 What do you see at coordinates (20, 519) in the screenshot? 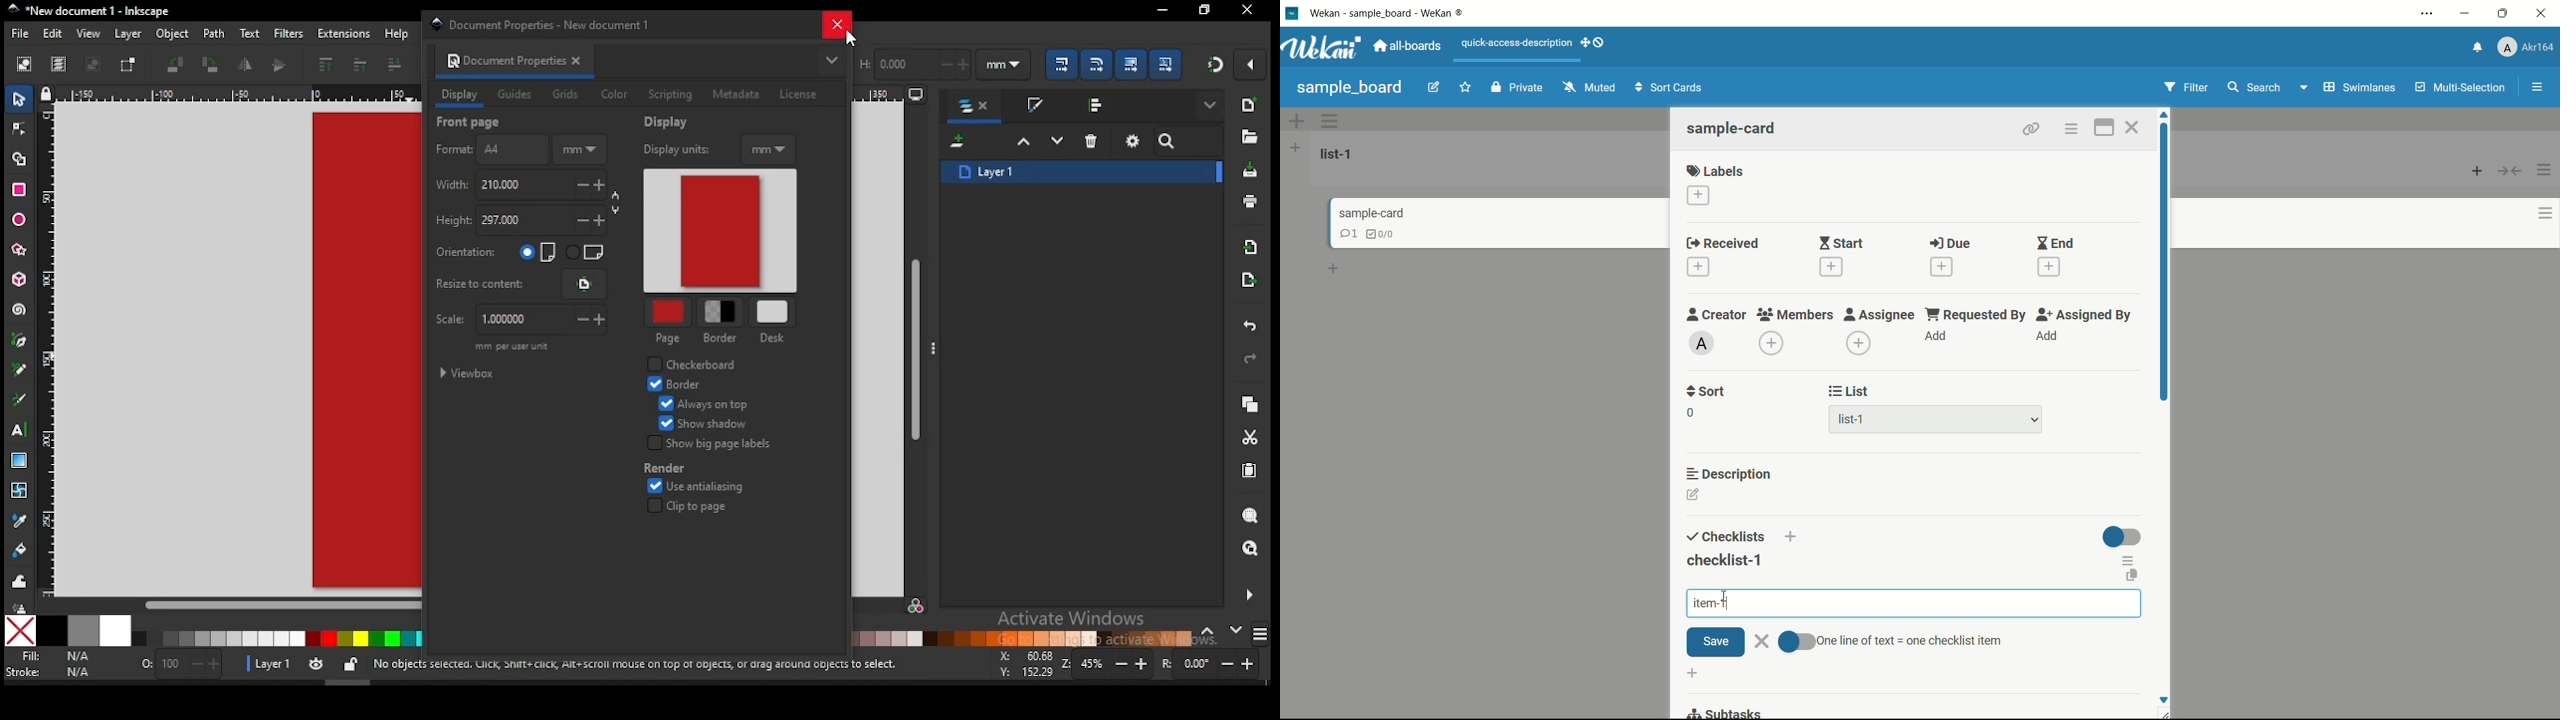
I see `dropper tool` at bounding box center [20, 519].